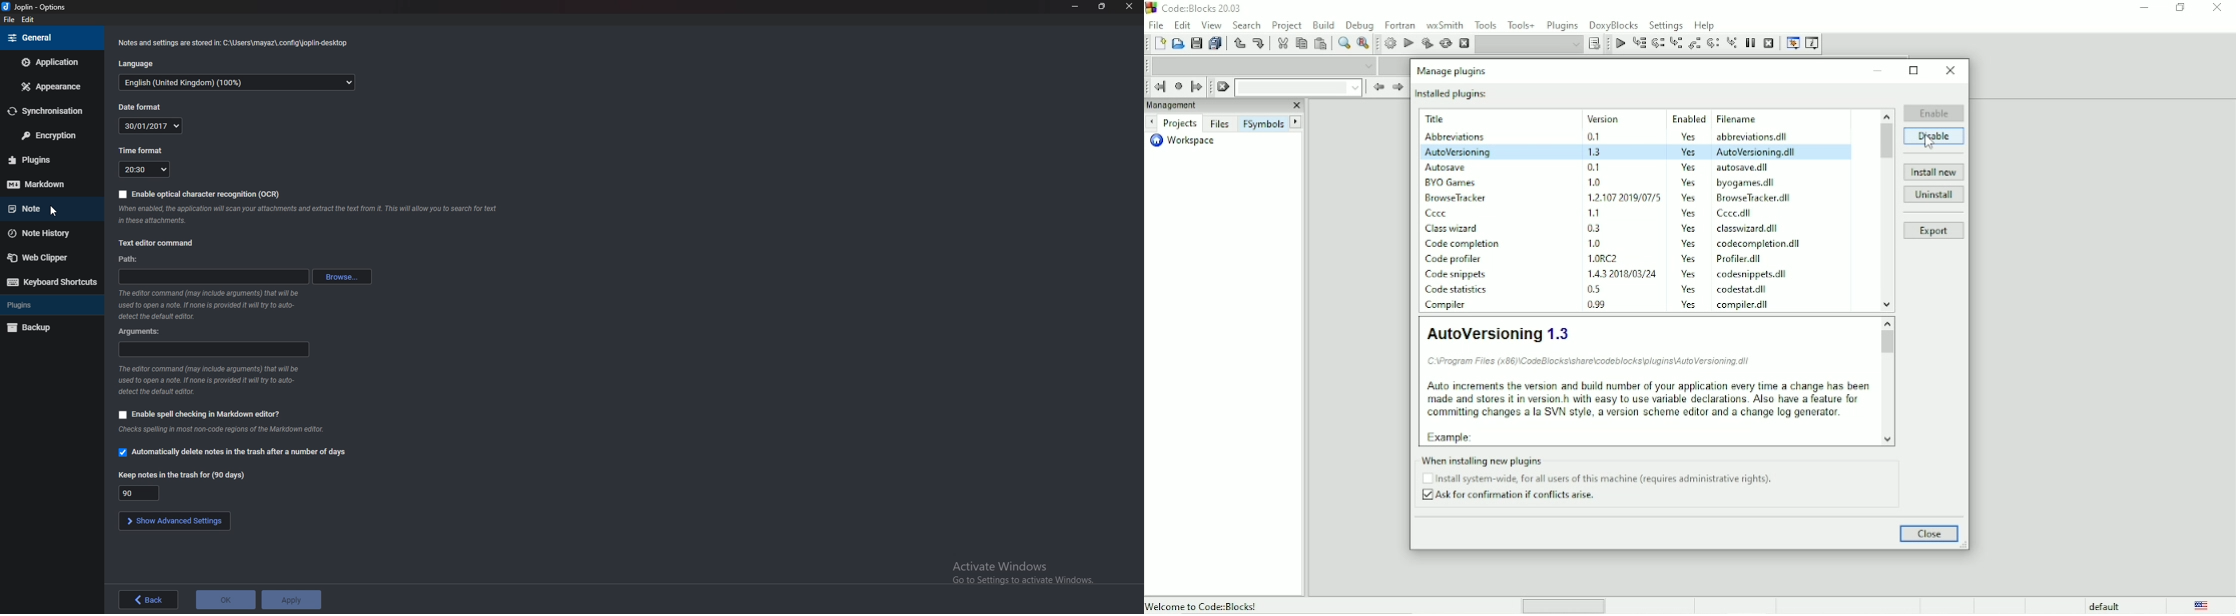 The height and width of the screenshot is (616, 2240). I want to click on Build, so click(1390, 43).